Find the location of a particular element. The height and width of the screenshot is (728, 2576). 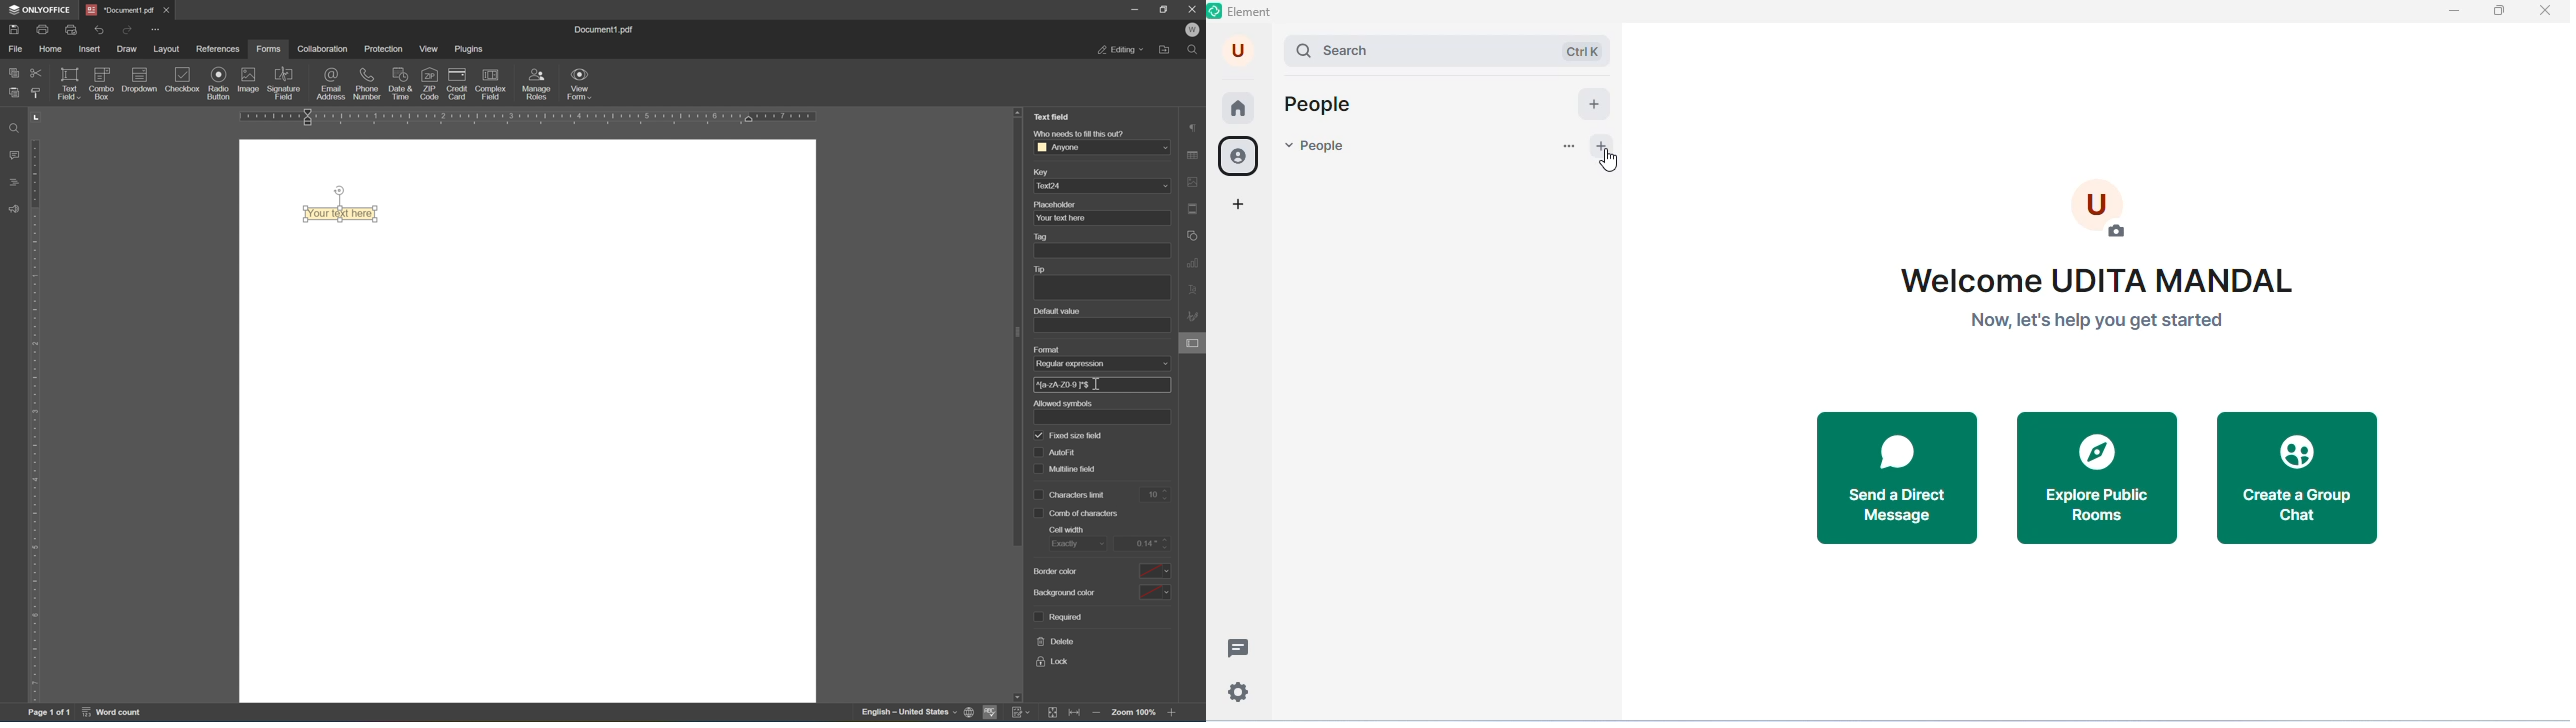

table settings is located at coordinates (1194, 157).